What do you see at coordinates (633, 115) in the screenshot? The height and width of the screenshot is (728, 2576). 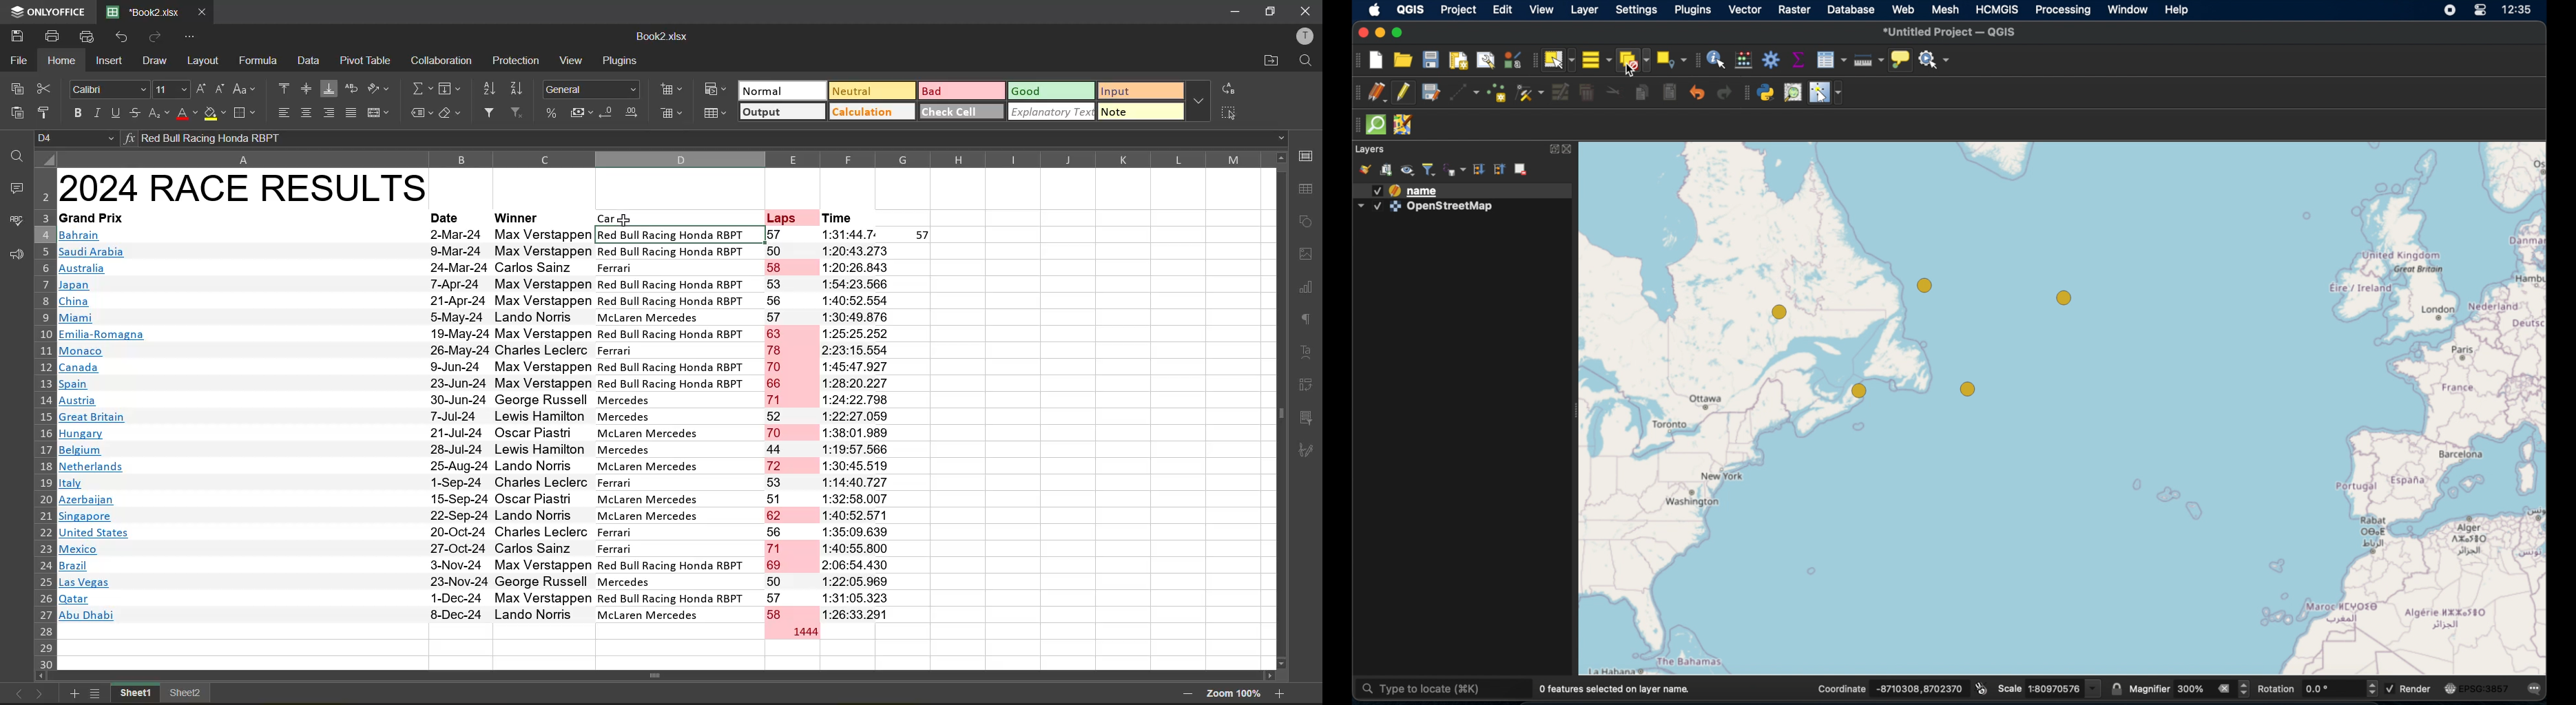 I see `increase decimal` at bounding box center [633, 115].